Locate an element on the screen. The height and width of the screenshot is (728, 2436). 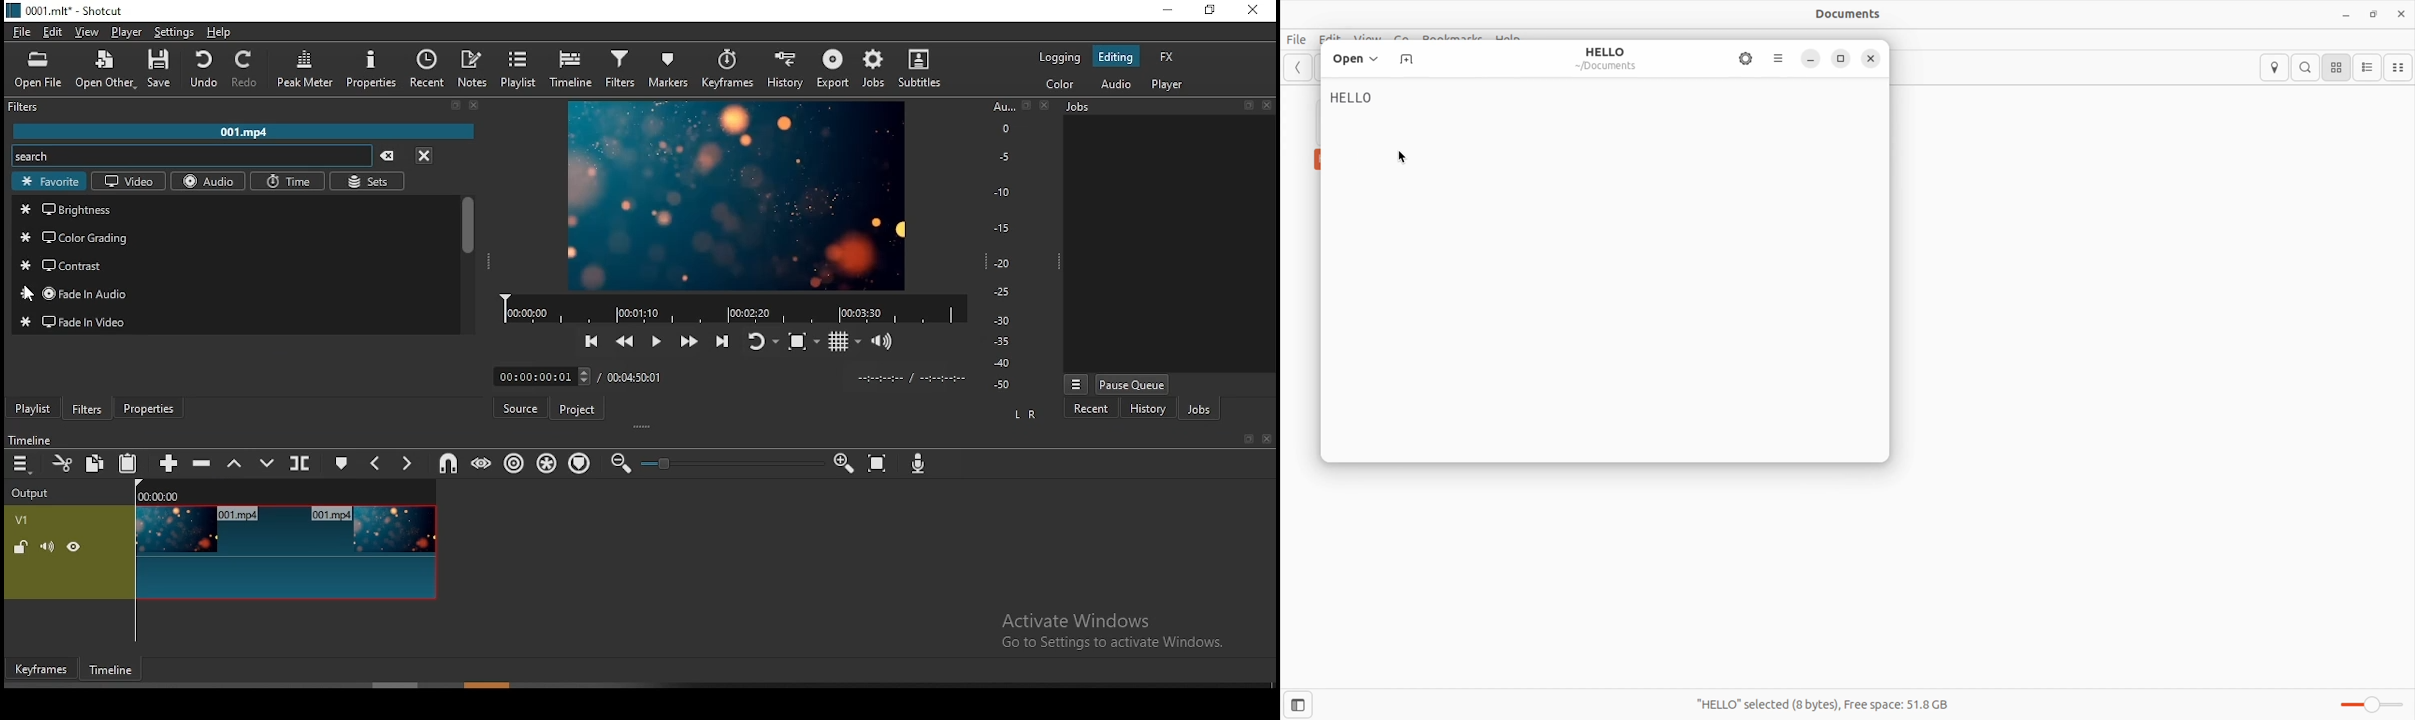
zoom timeline out is located at coordinates (620, 464).